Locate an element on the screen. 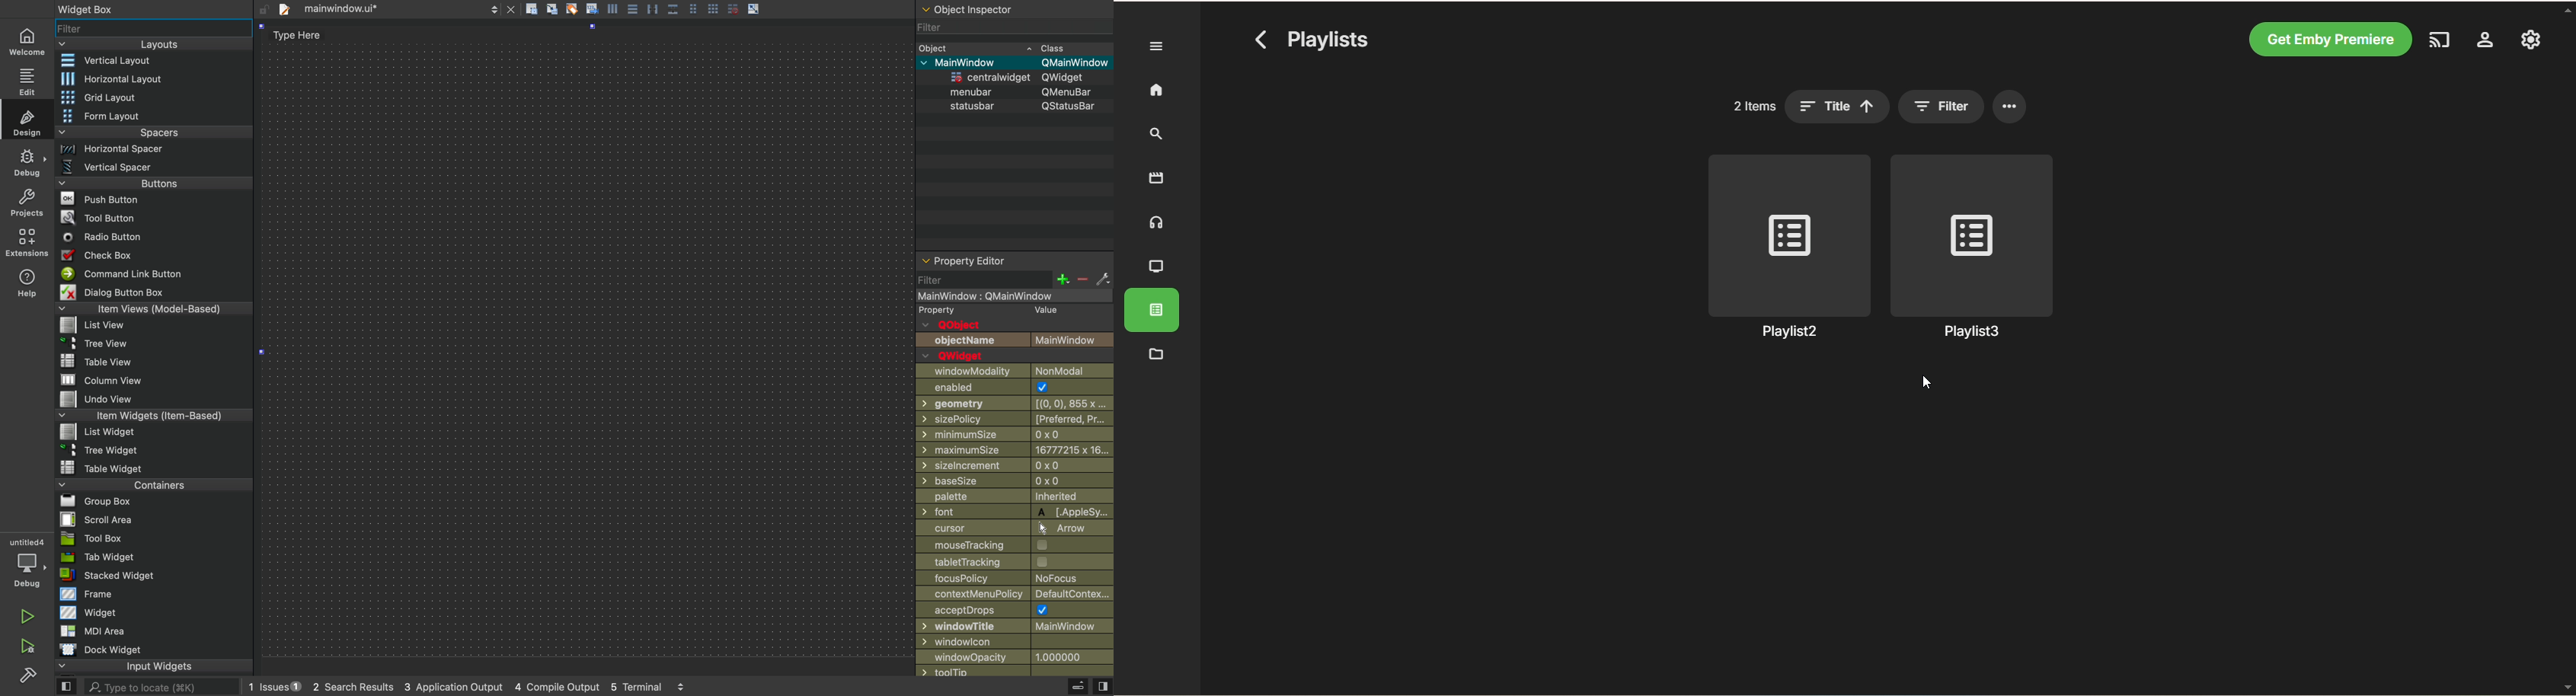  Get emby premiere is located at coordinates (2328, 39).